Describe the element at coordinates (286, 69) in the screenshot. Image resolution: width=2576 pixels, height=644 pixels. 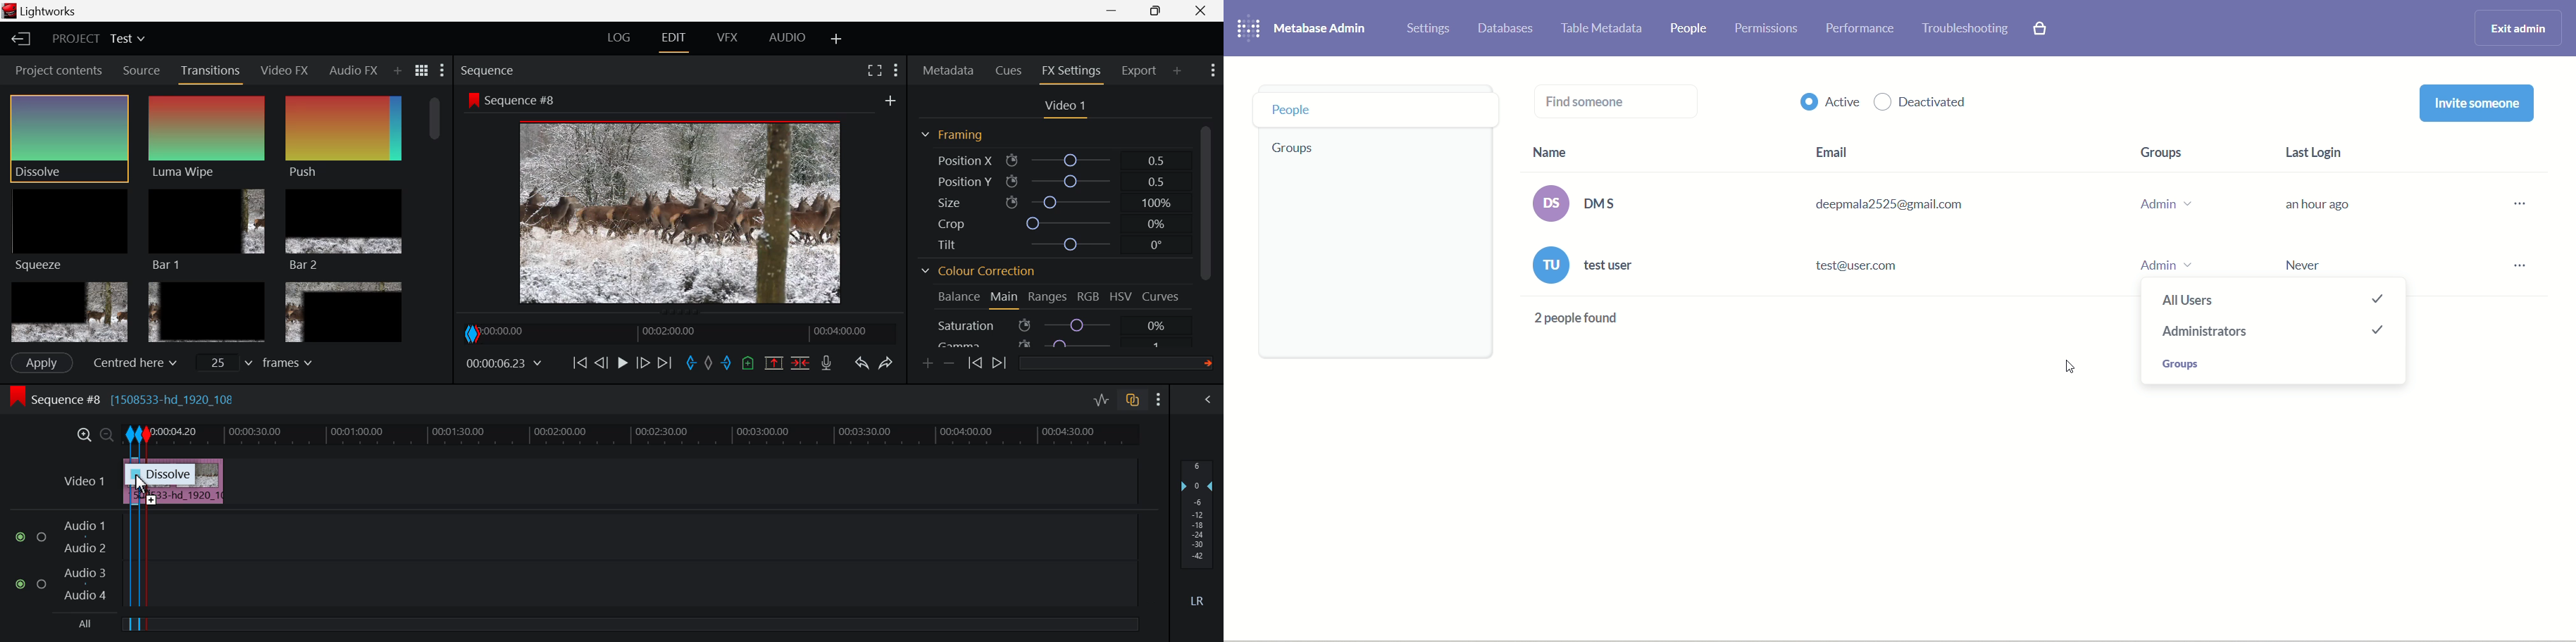
I see `Video FX` at that location.